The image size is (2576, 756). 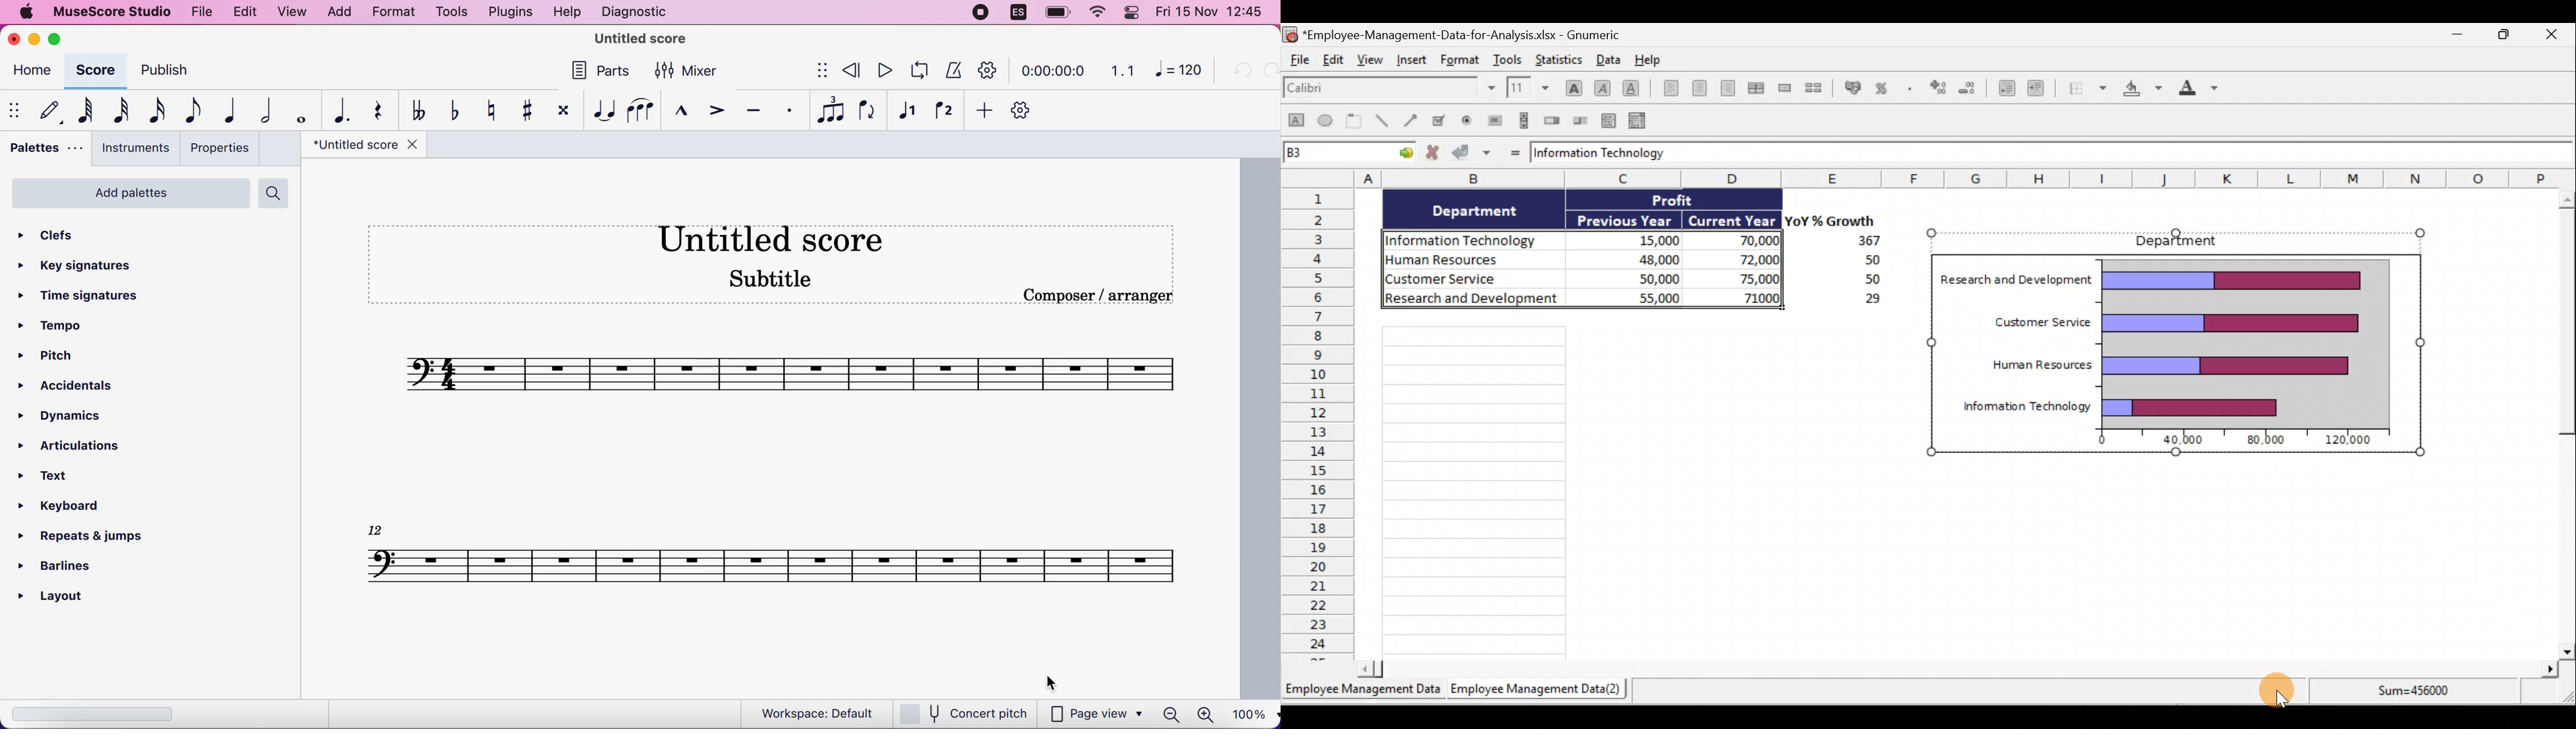 I want to click on Decrease indent and align contents to the left, so click(x=2003, y=86).